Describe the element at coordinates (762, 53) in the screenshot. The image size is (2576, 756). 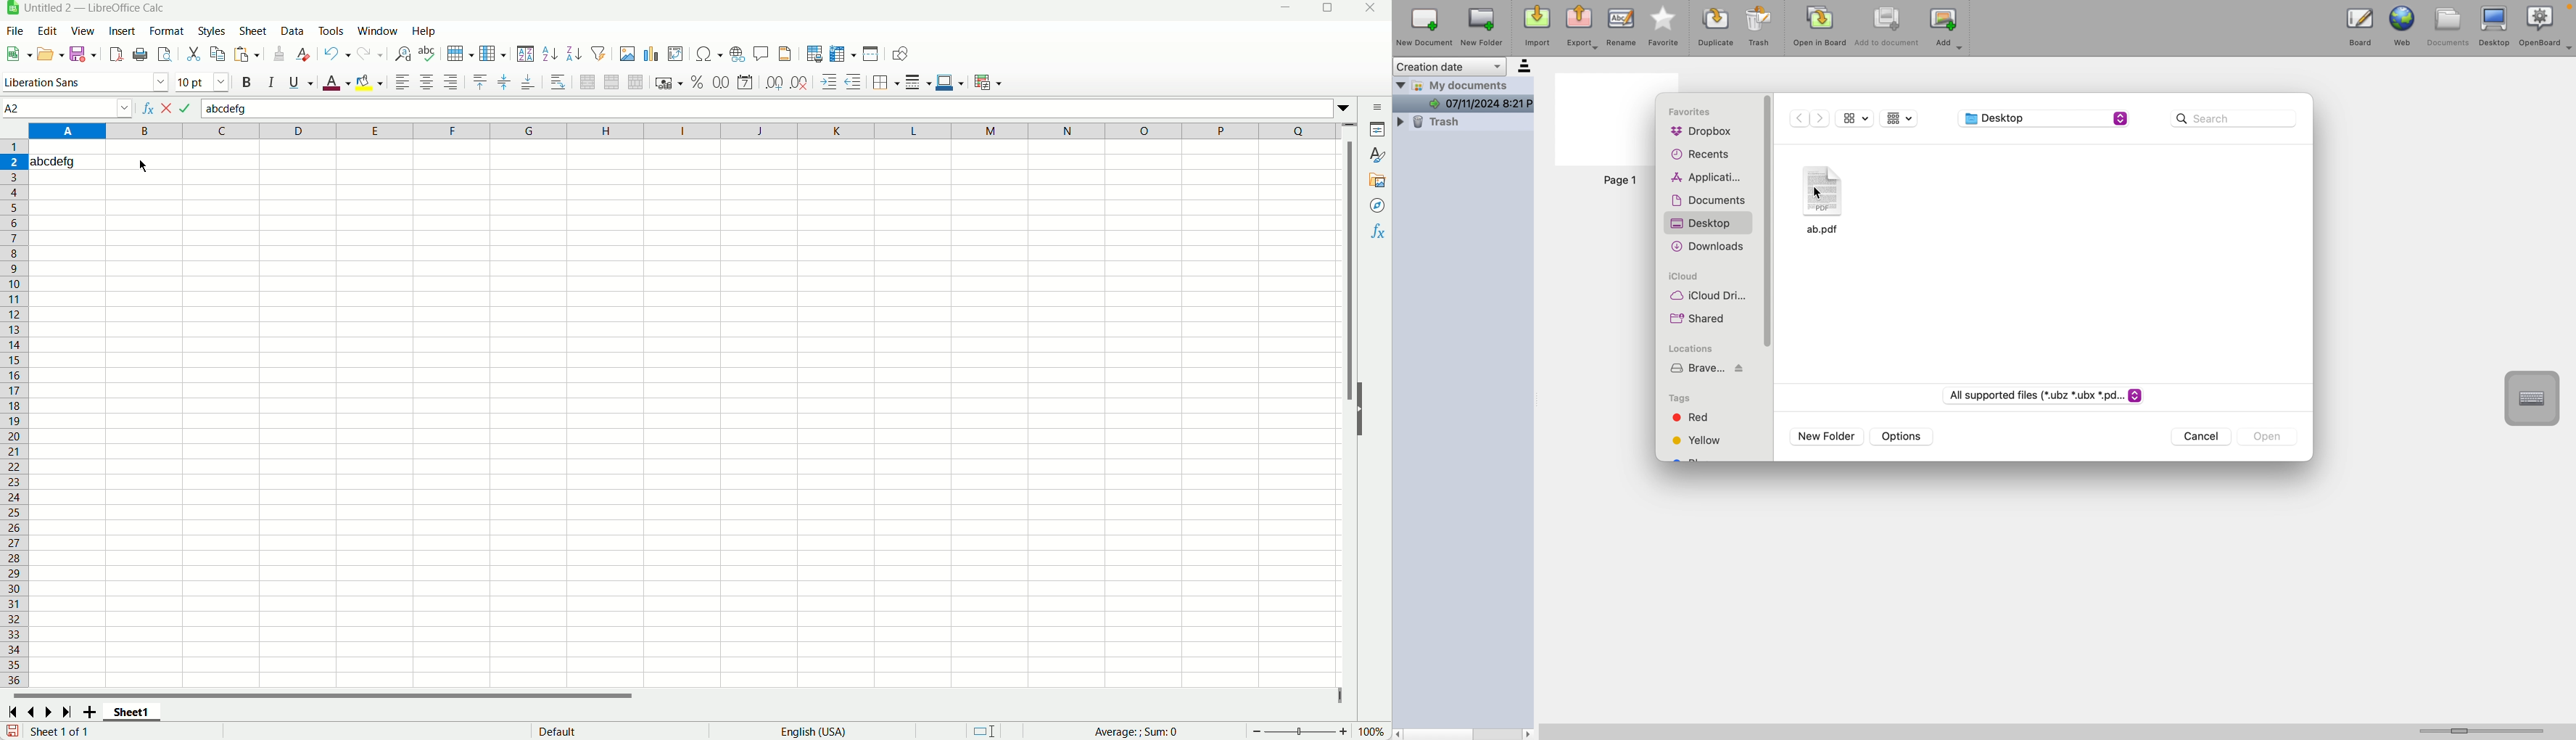
I see `insert comment` at that location.